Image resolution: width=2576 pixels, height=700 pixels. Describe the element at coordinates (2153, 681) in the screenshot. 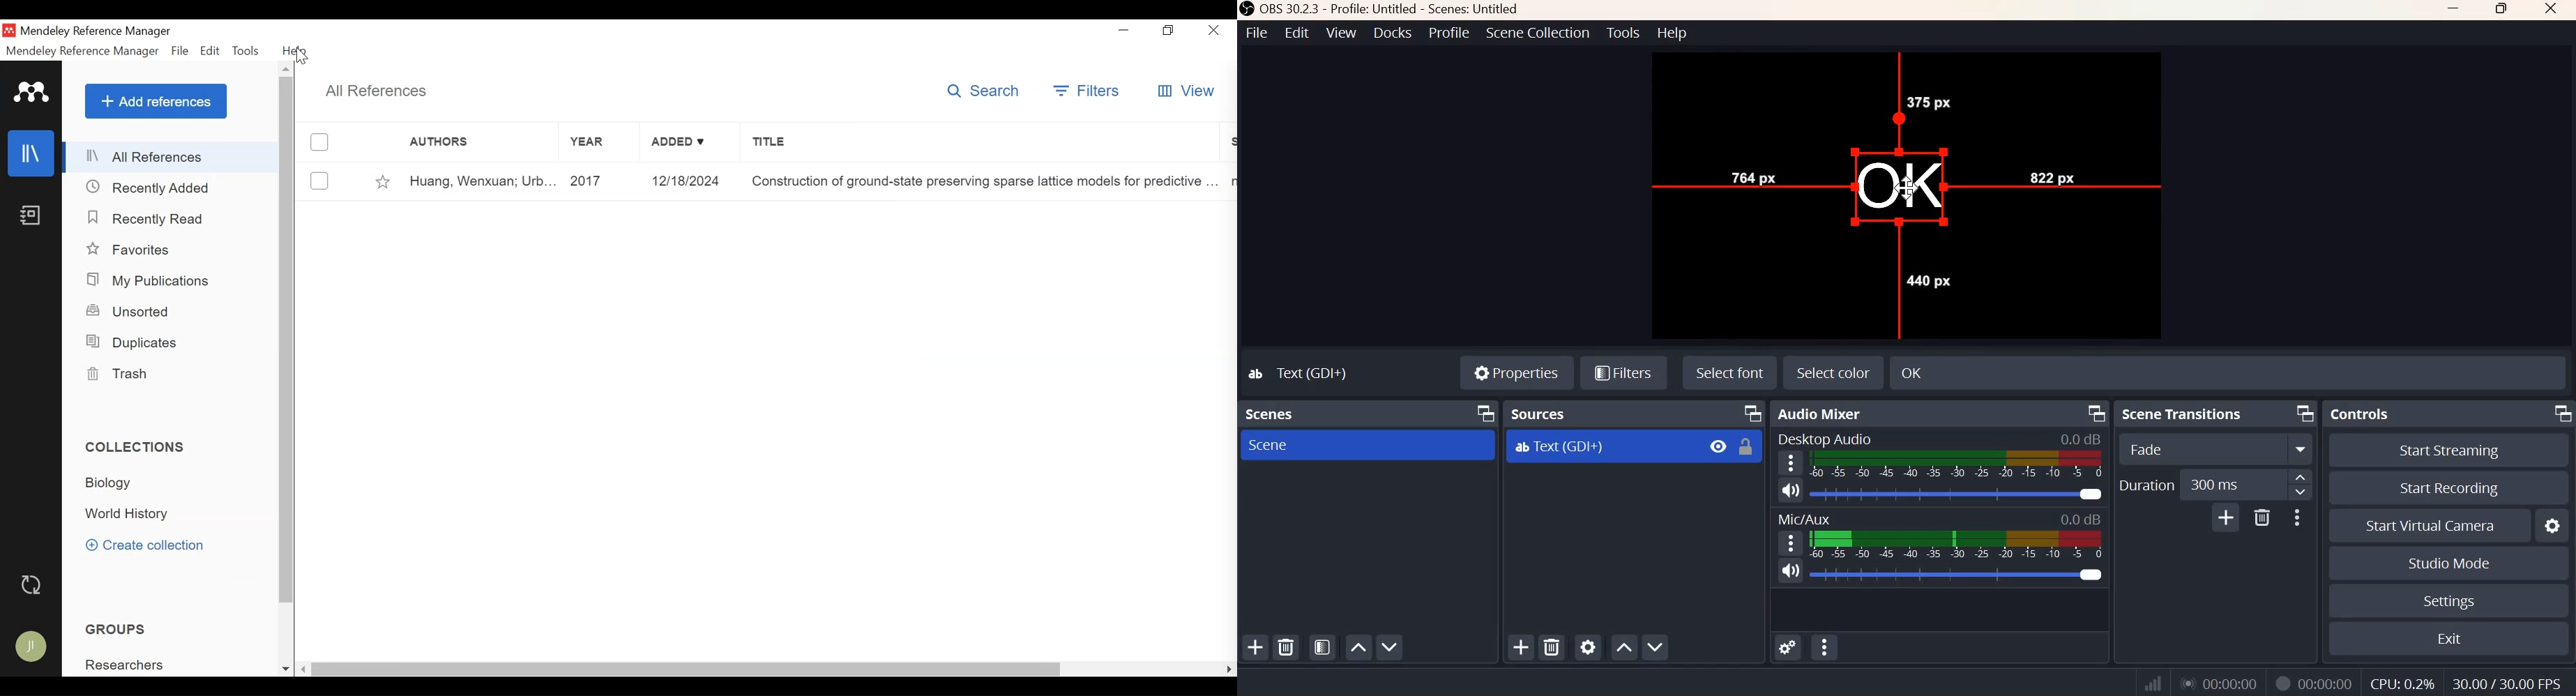

I see `Connection Status Indicator` at that location.